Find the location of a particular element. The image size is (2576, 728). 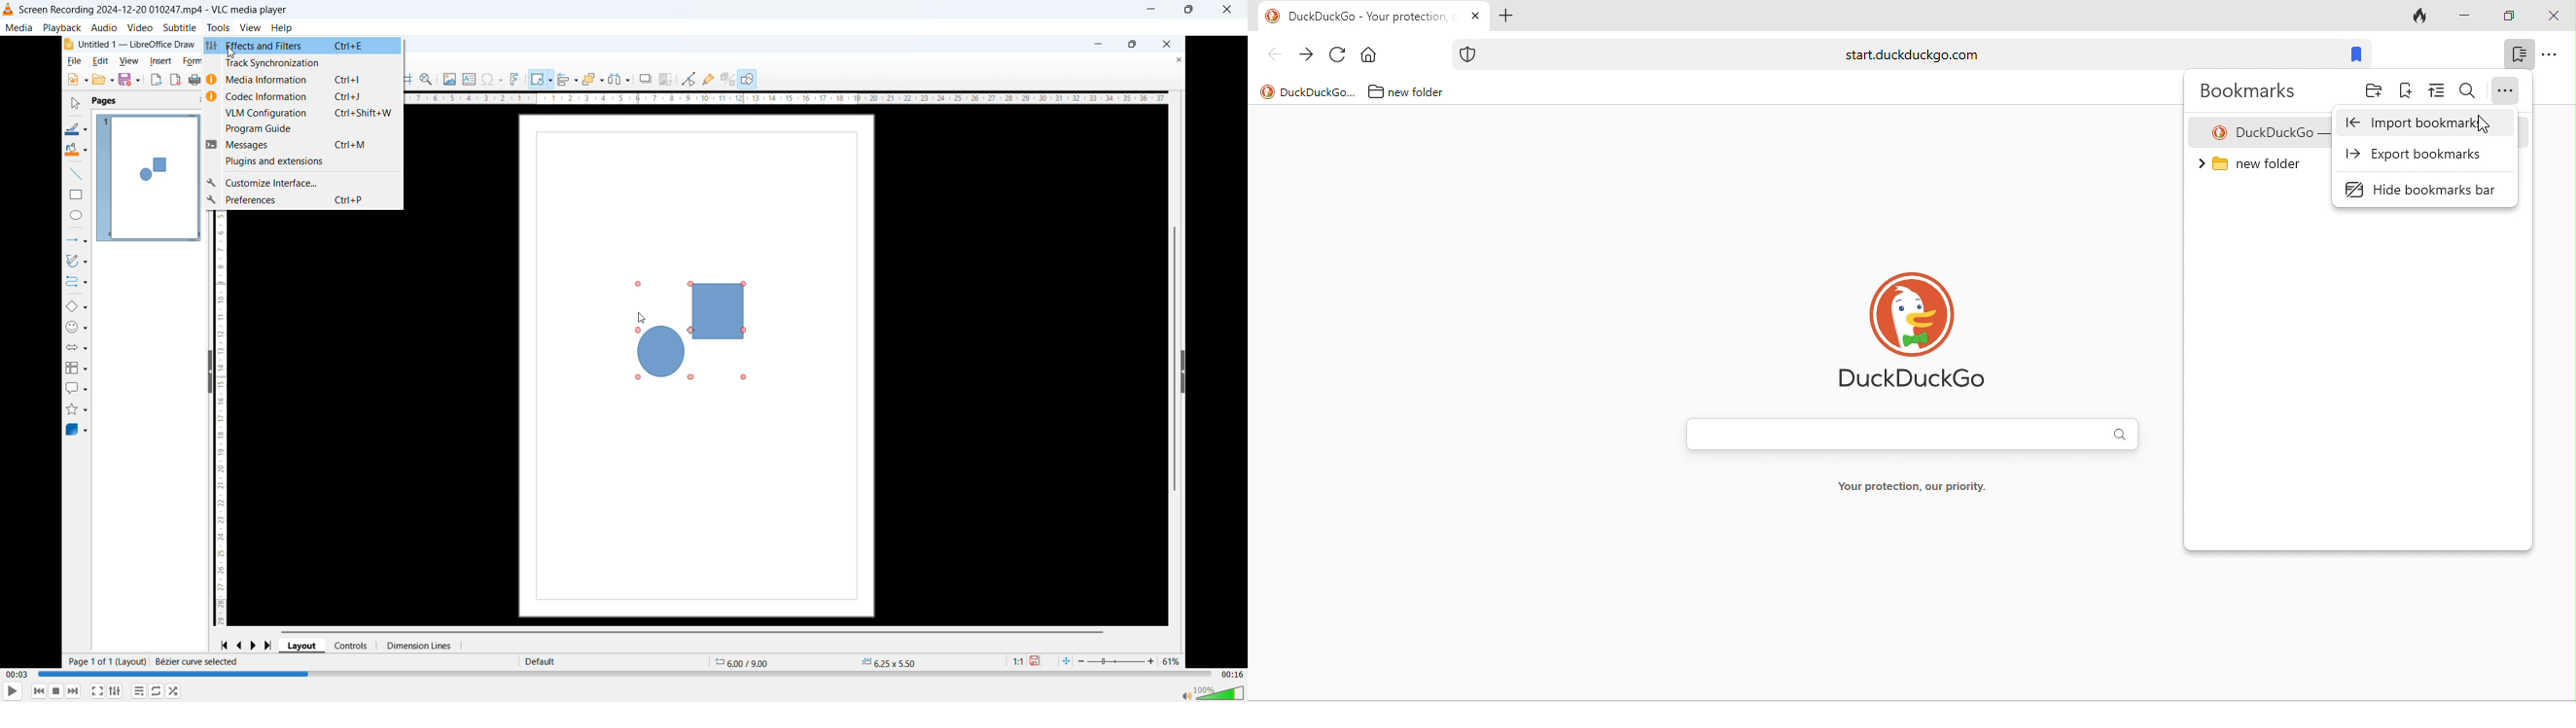

Close is located at coordinates (1230, 9).